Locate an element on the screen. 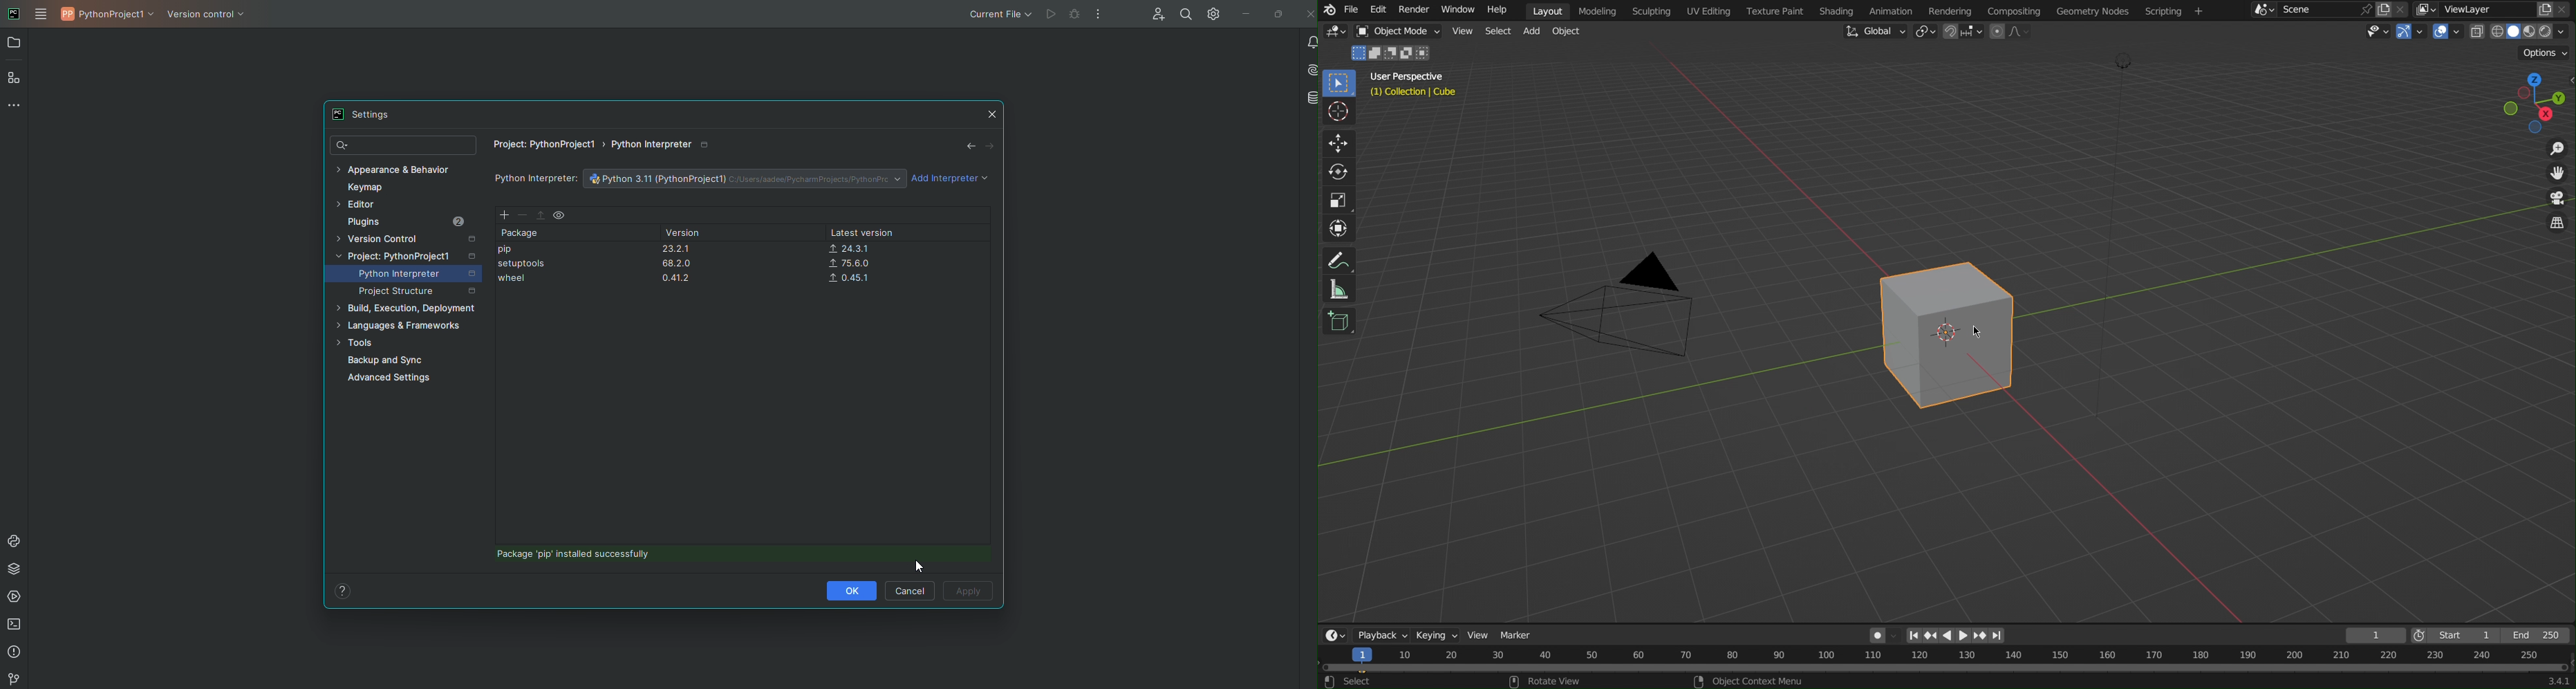  Scene is located at coordinates (2403, 10).